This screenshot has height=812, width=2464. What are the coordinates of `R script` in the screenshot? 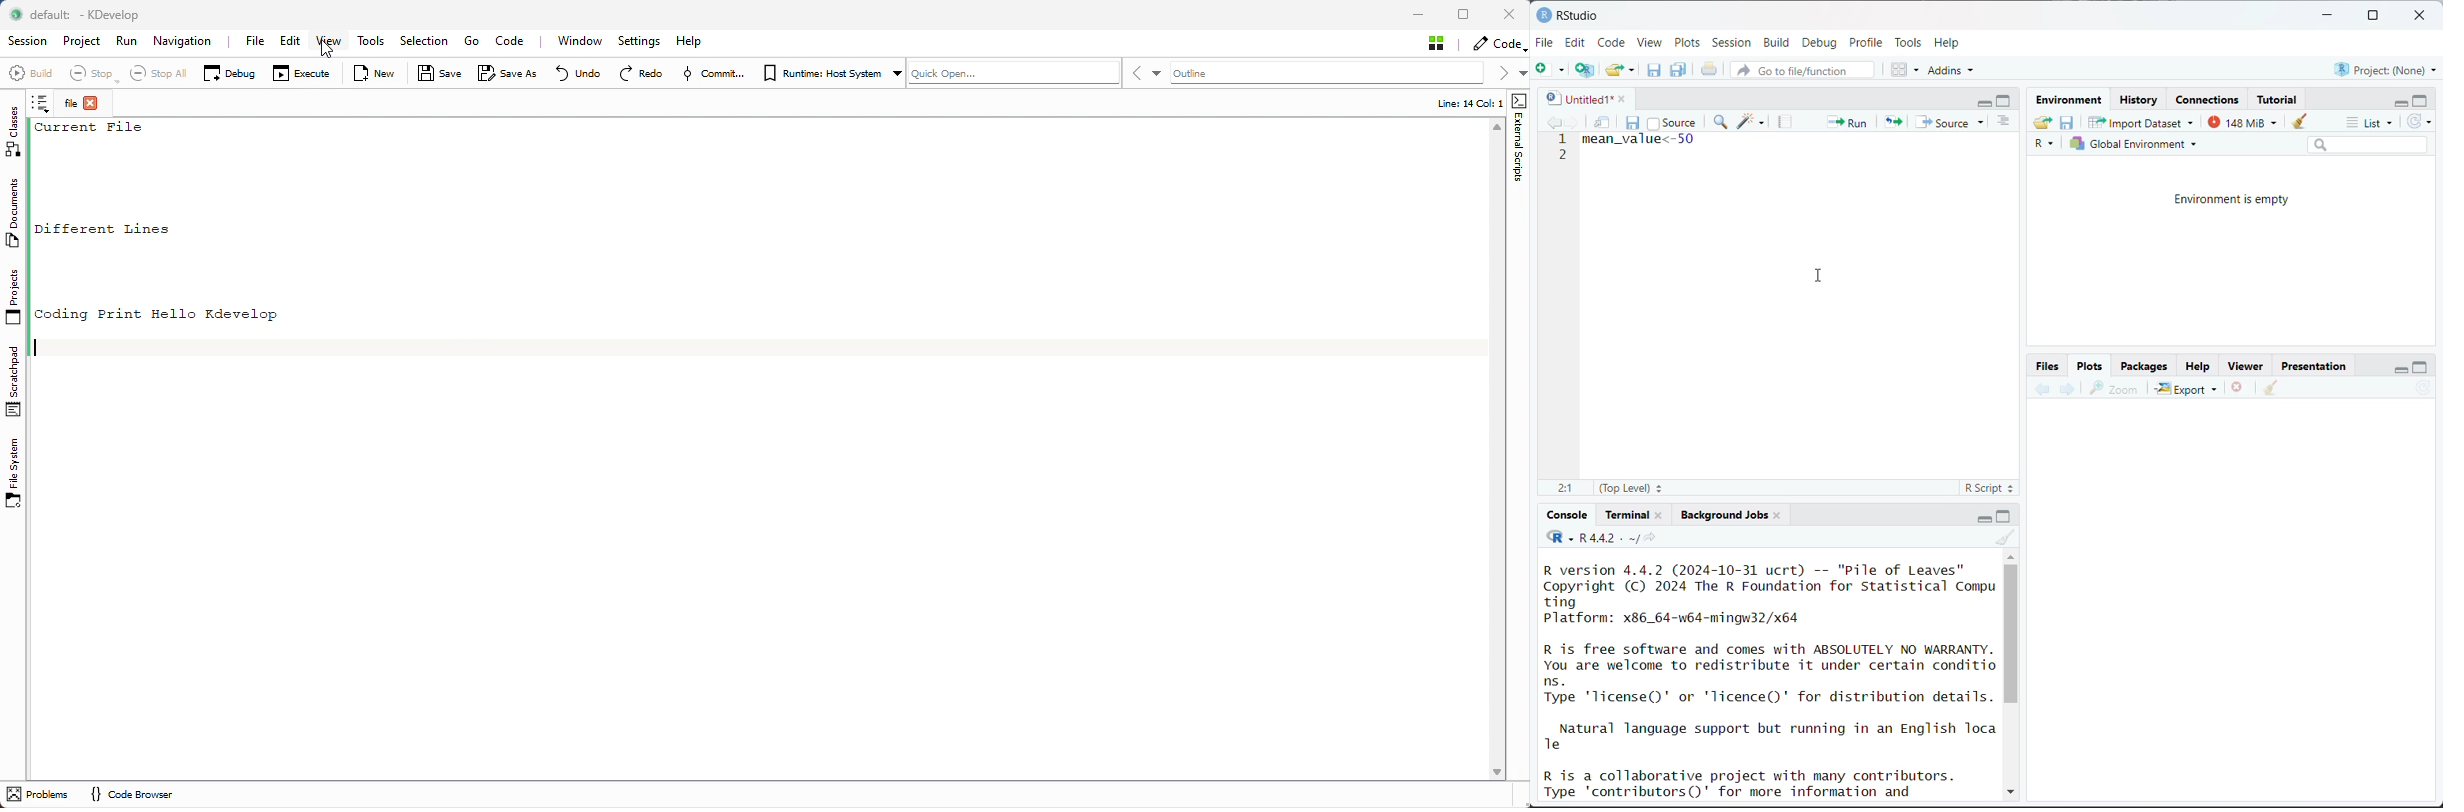 It's located at (1990, 490).